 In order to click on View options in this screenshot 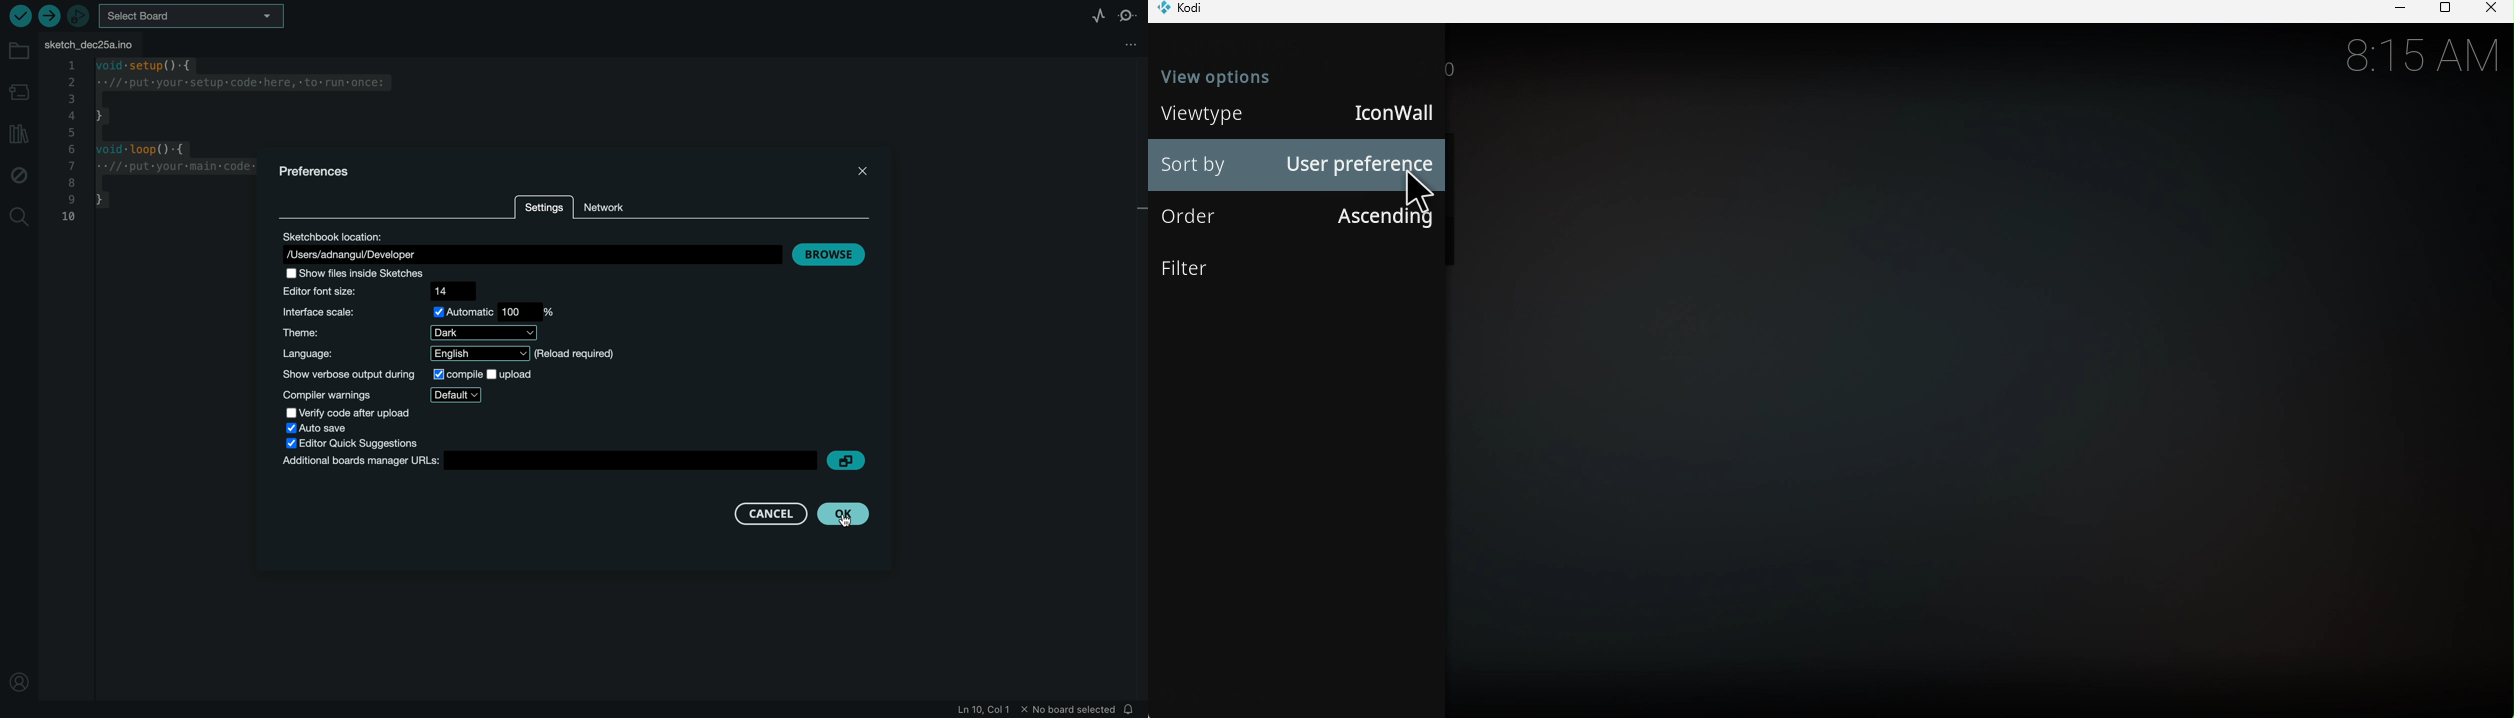, I will do `click(1240, 73)`.